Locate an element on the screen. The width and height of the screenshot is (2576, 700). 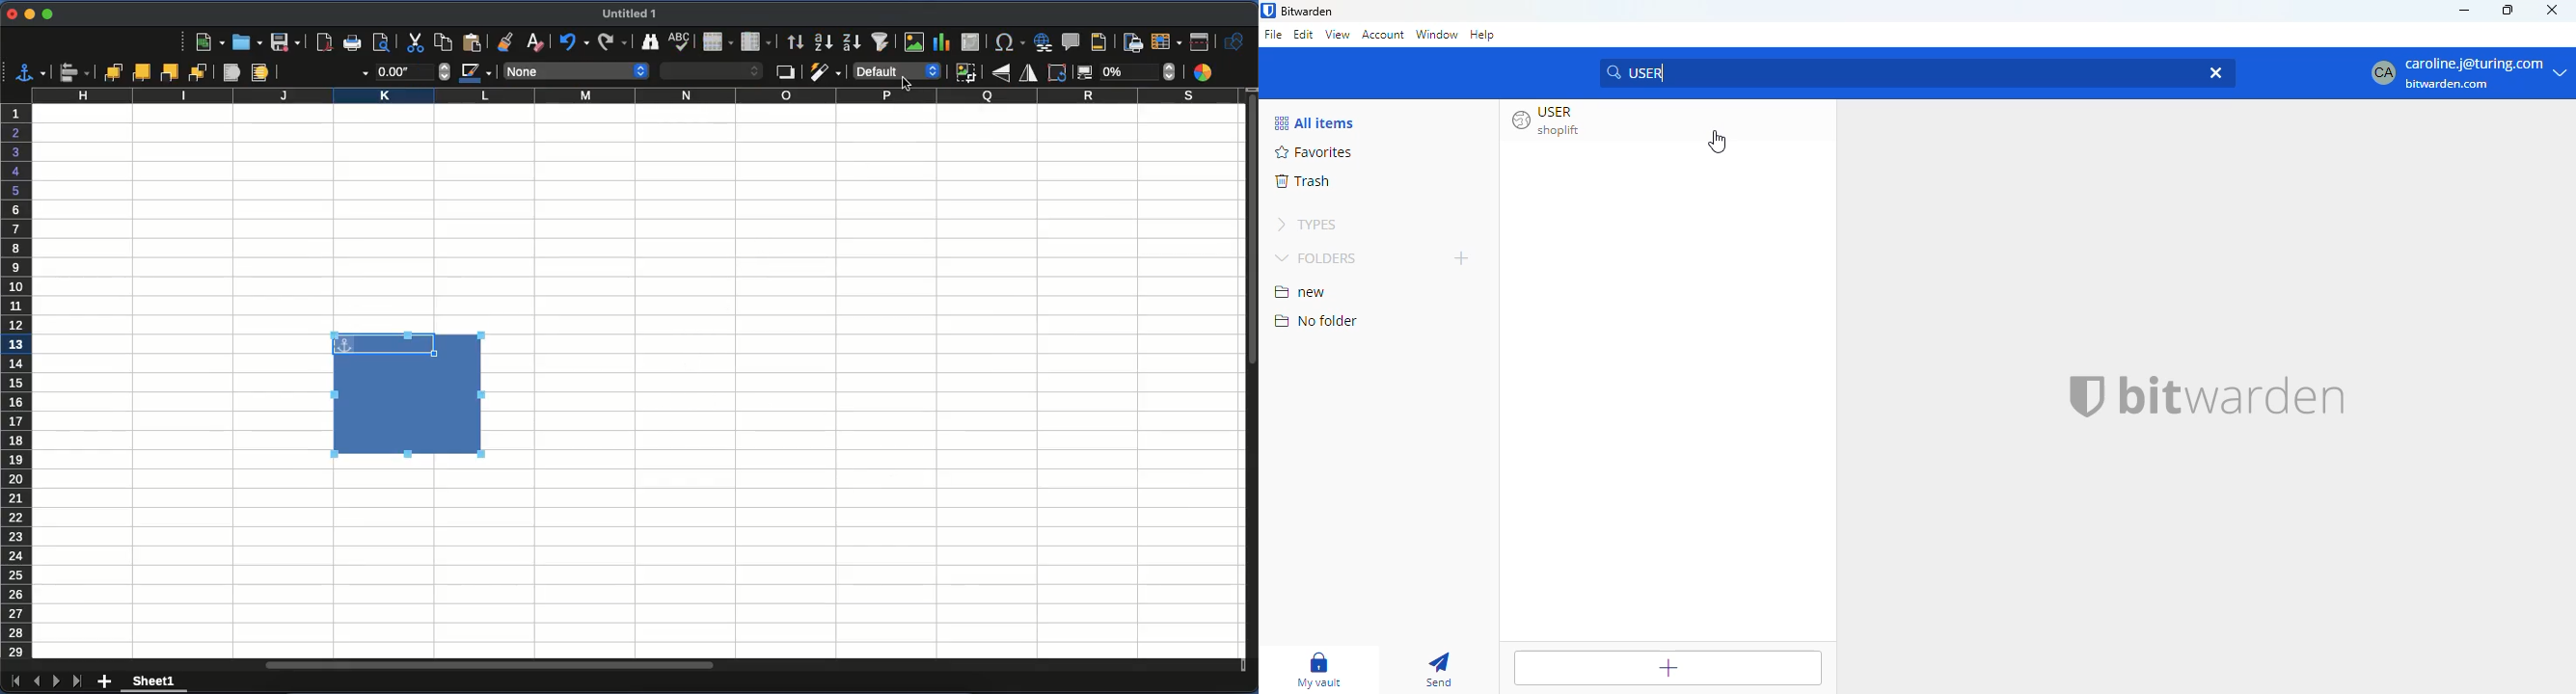
special character is located at coordinates (1007, 42).